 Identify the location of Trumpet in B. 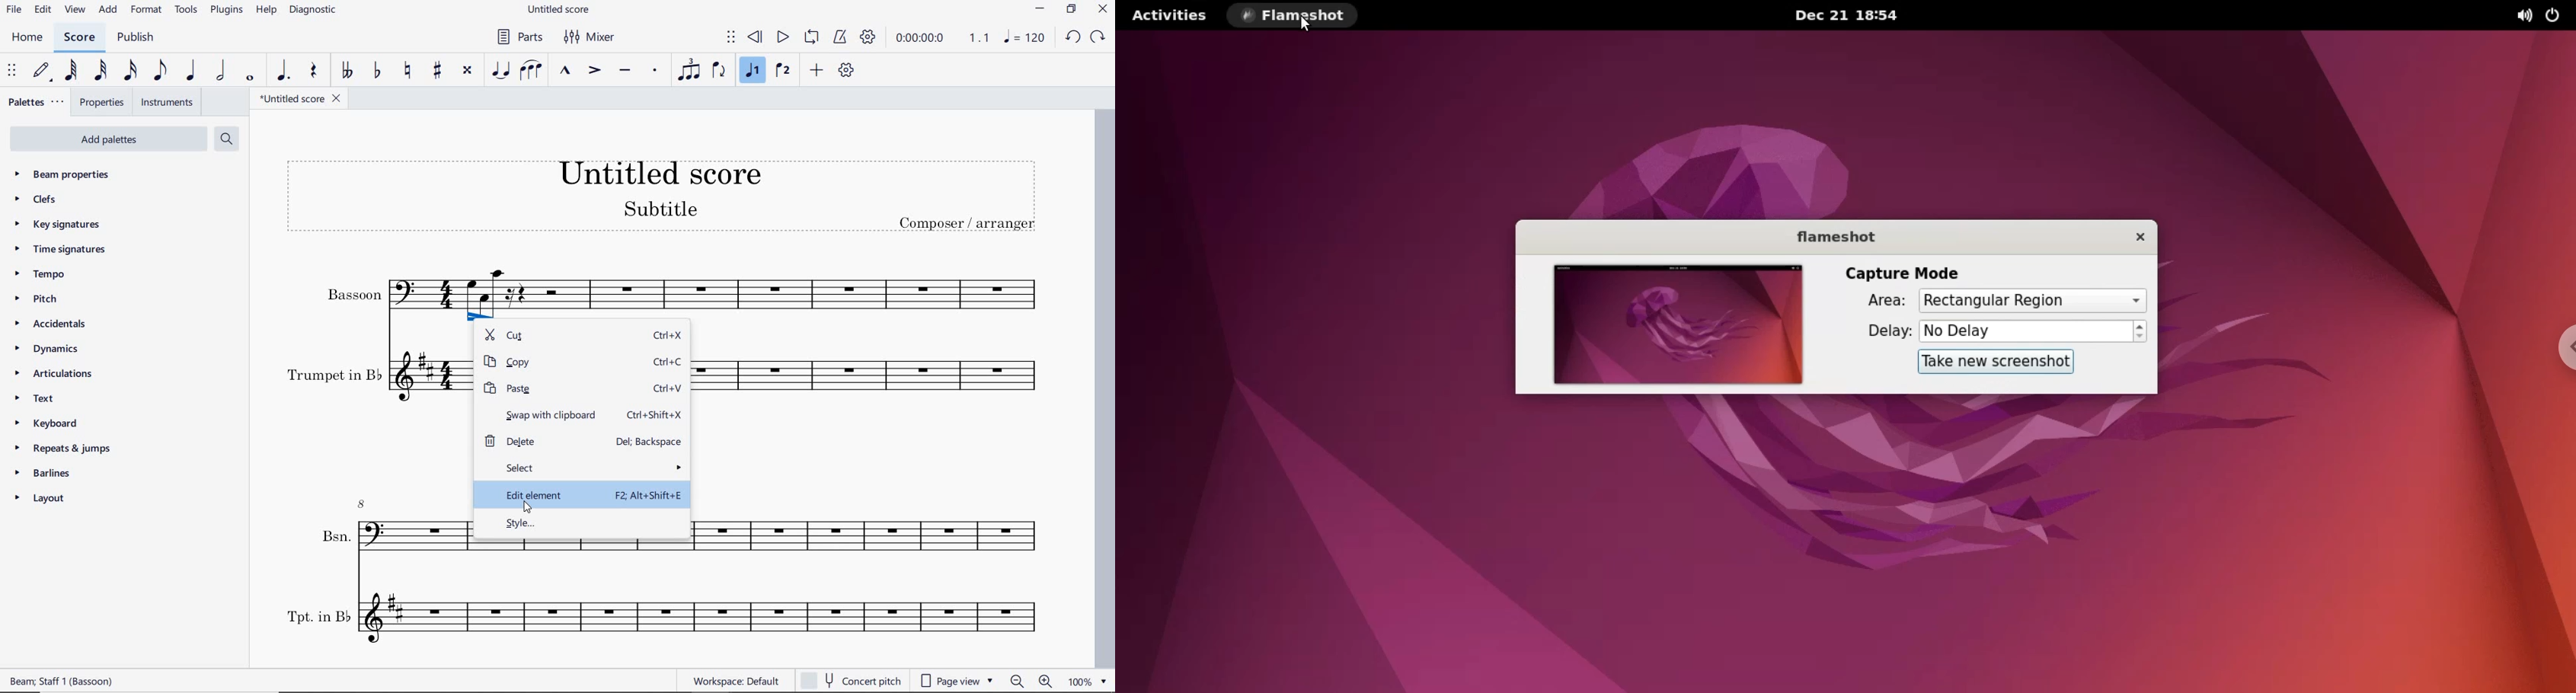
(376, 386).